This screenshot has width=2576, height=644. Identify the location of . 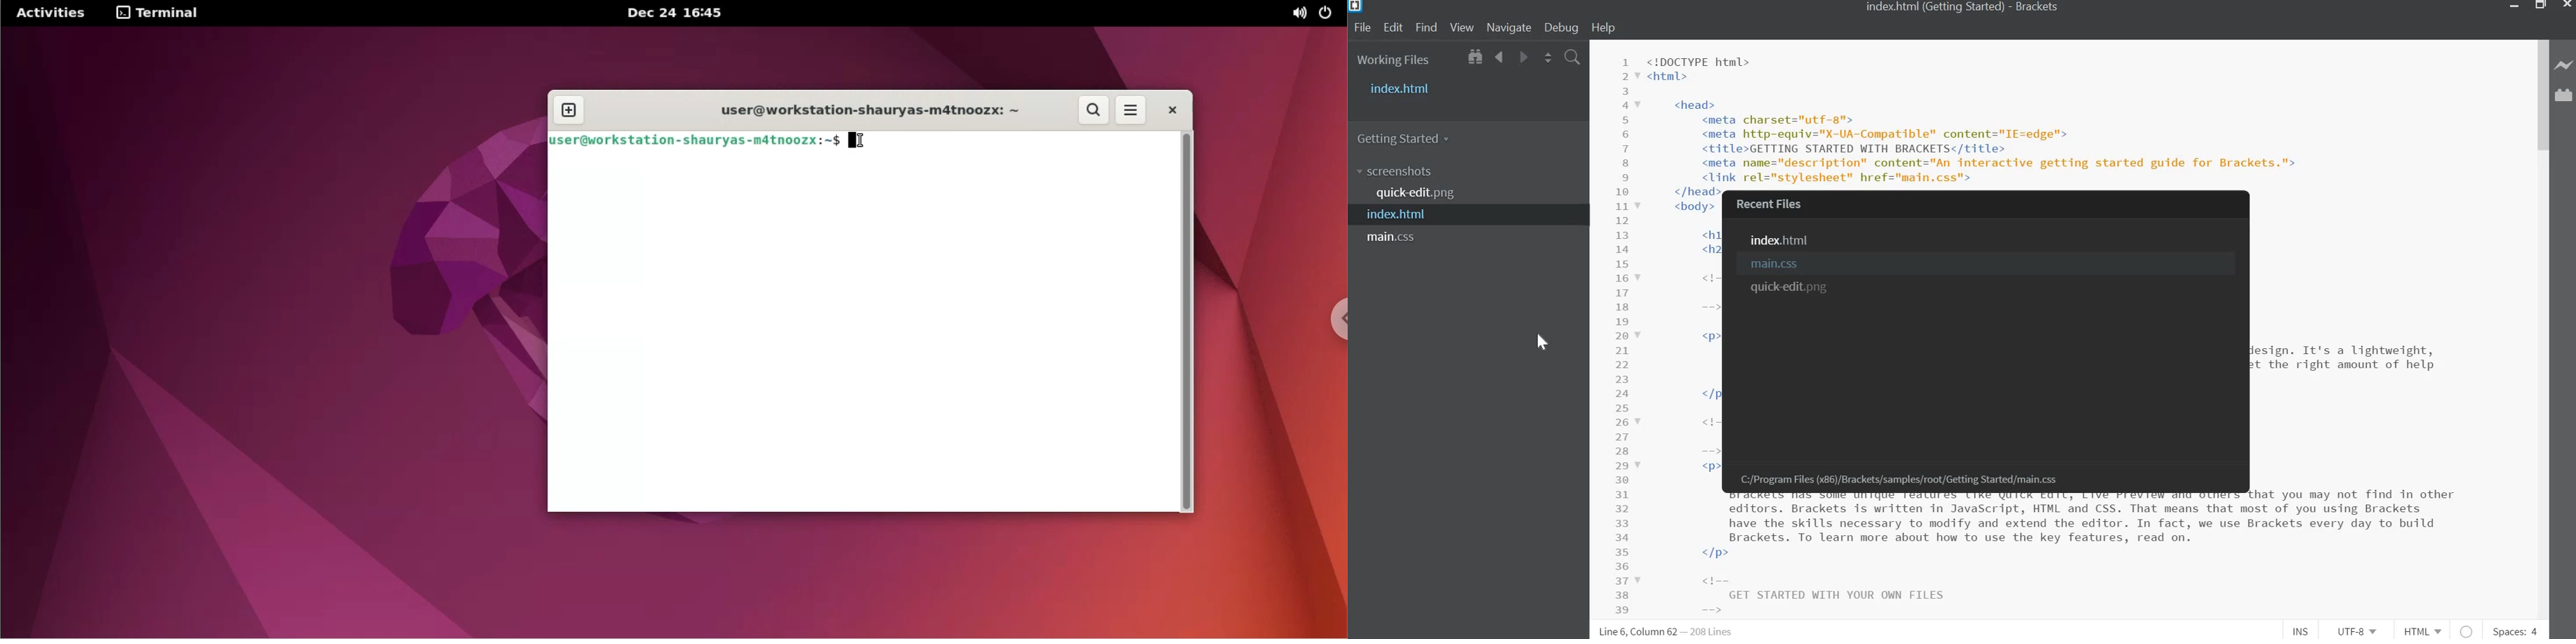
(2539, 6).